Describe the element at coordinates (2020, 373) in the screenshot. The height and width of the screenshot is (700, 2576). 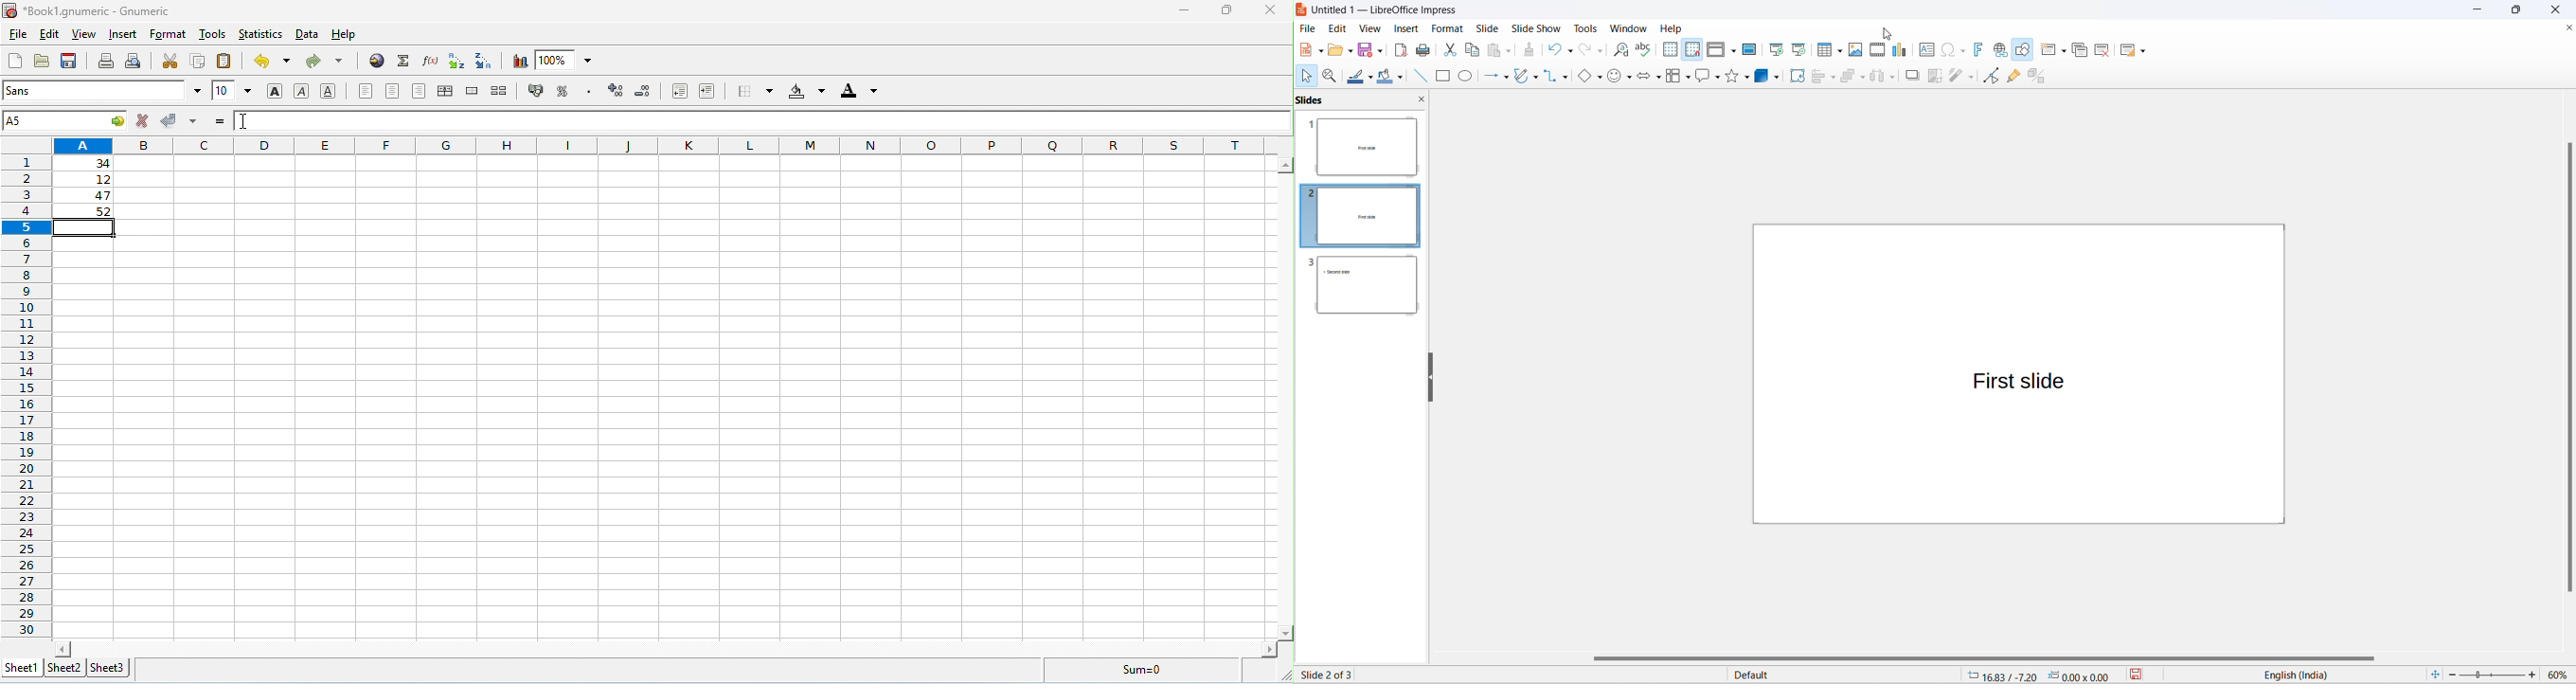
I see `canvas ` at that location.